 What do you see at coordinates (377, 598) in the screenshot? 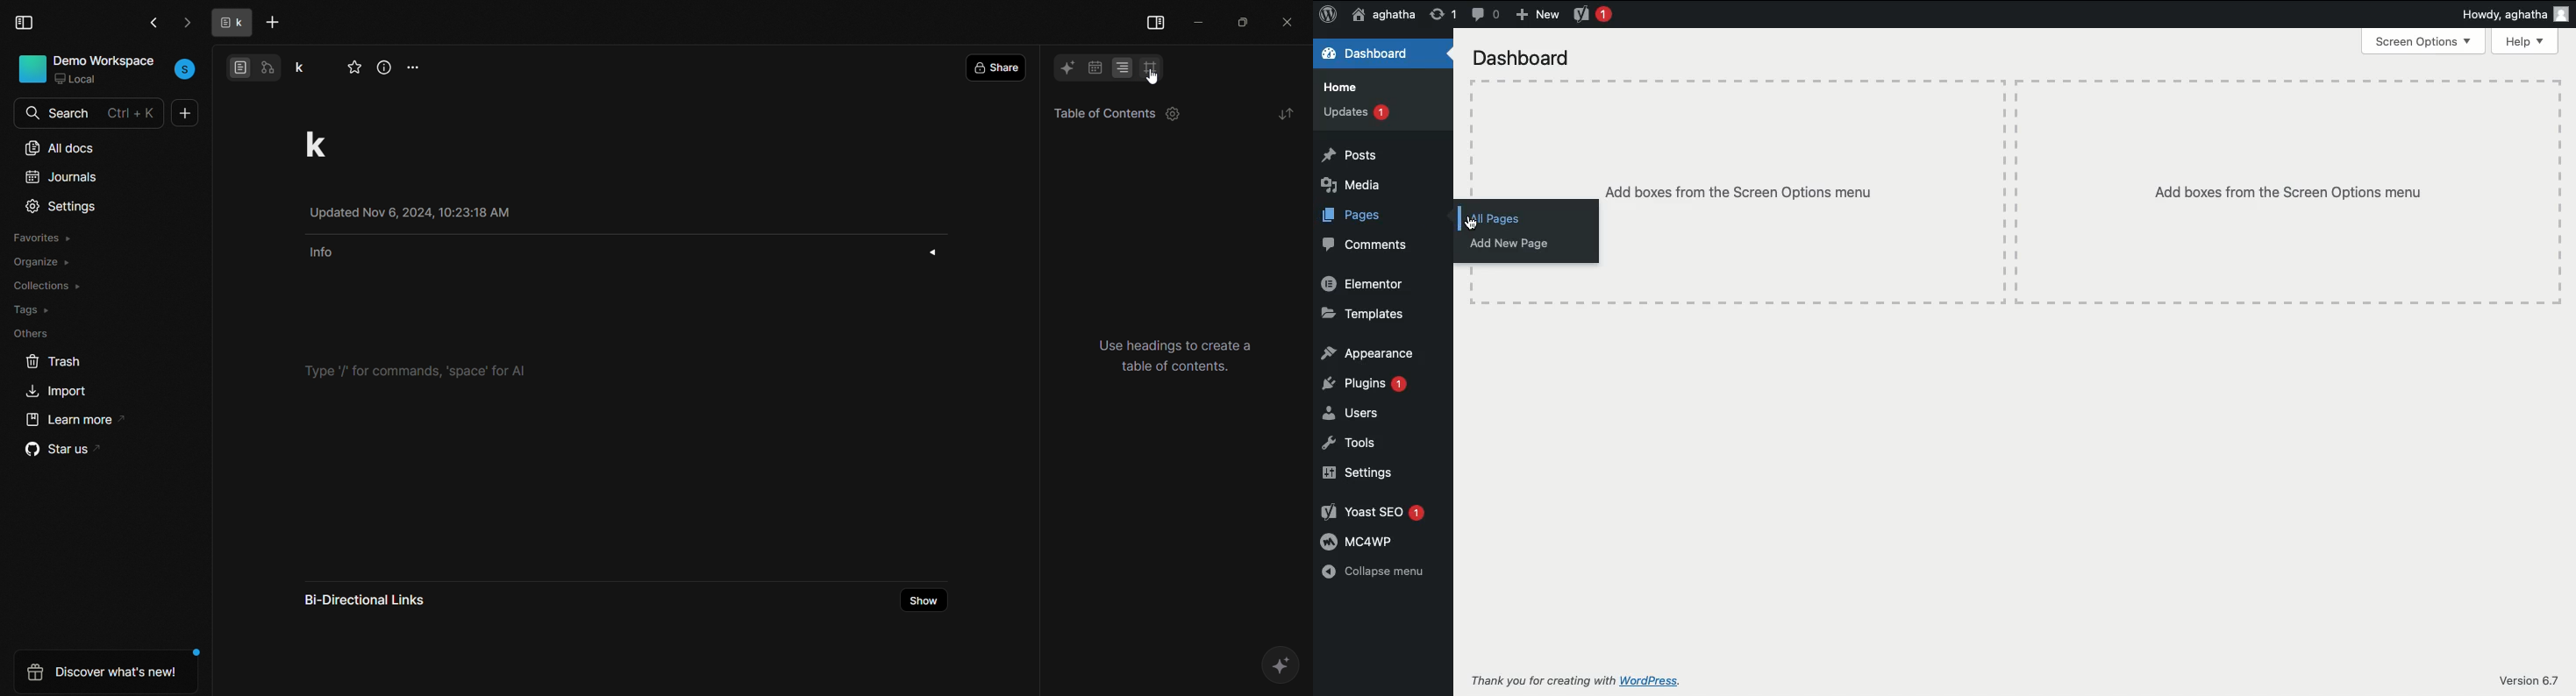
I see `bi-directional links` at bounding box center [377, 598].